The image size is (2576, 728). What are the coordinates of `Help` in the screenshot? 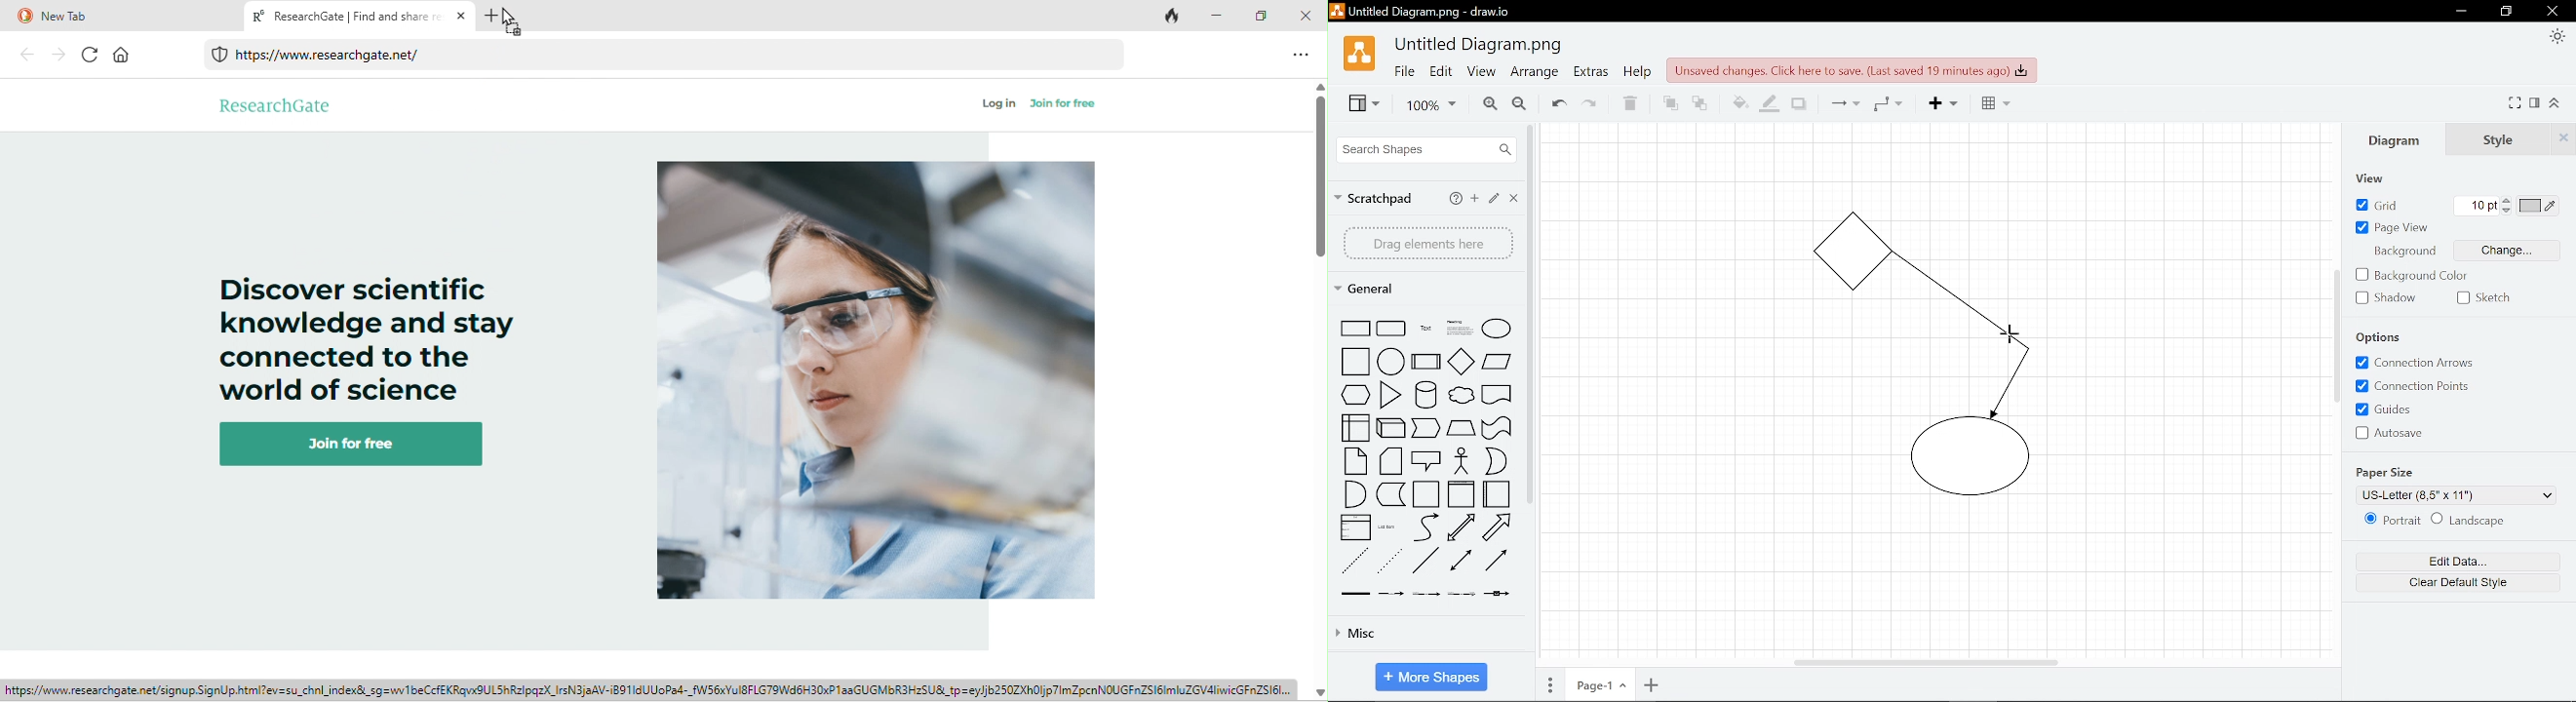 It's located at (1455, 198).